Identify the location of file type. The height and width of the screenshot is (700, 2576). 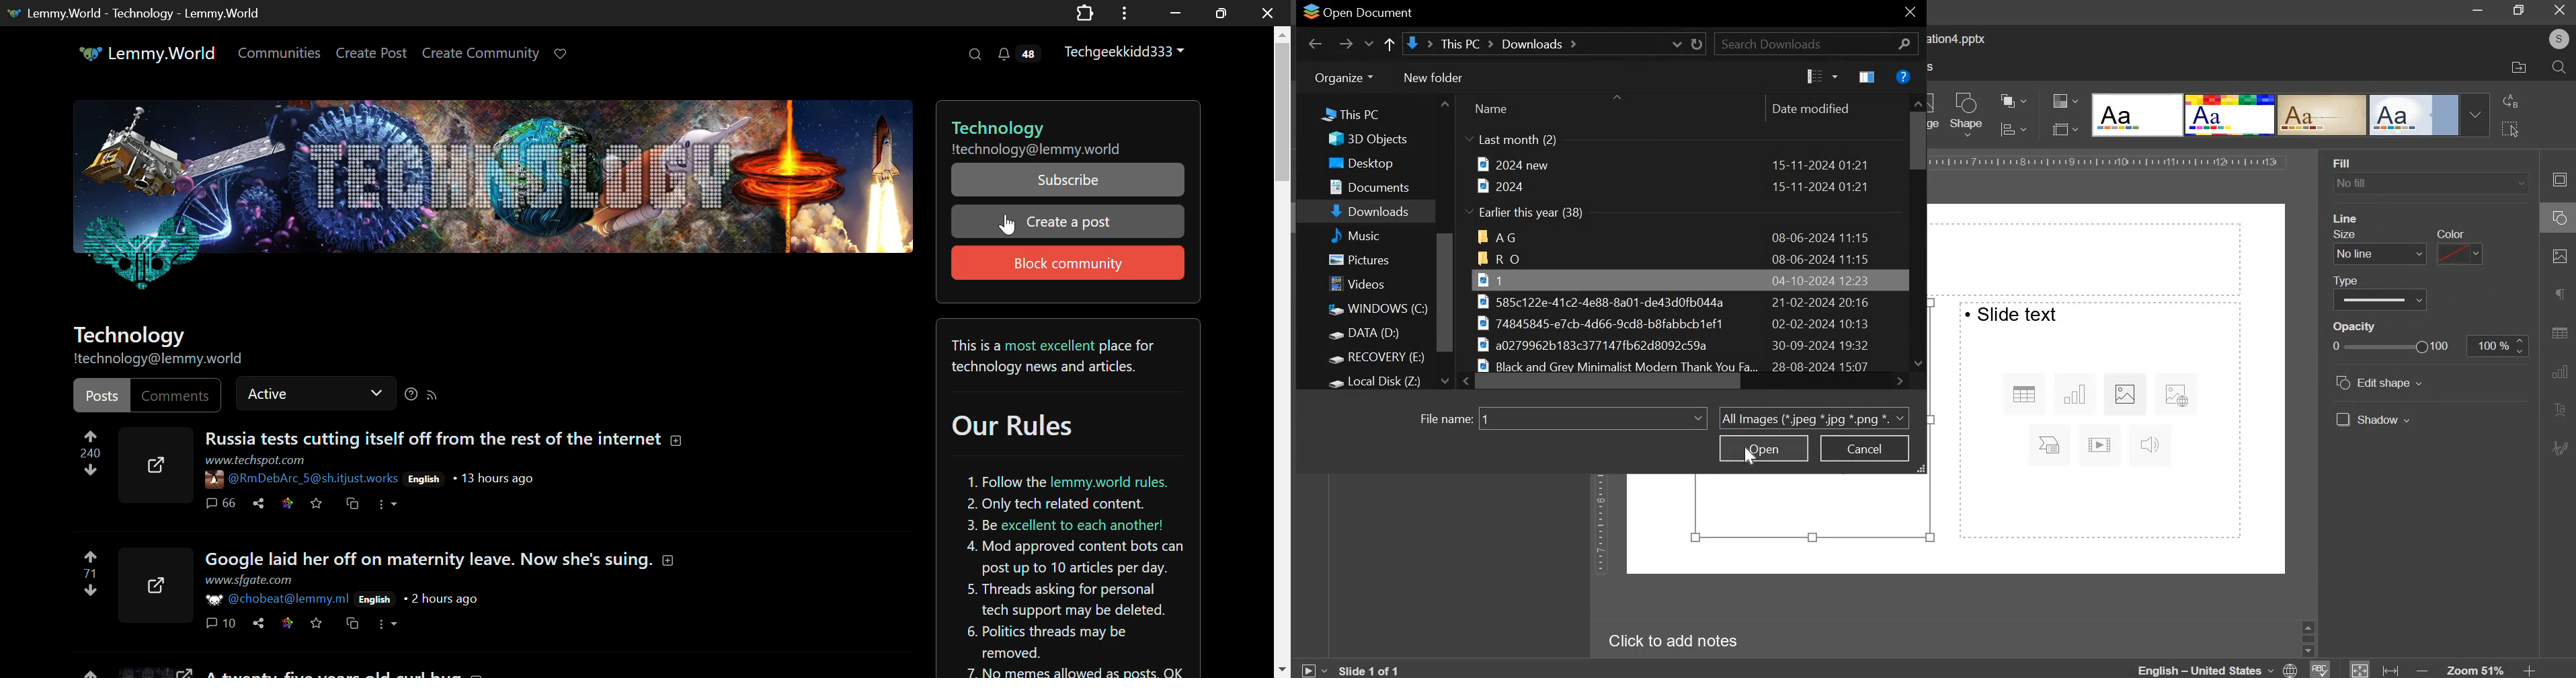
(1814, 417).